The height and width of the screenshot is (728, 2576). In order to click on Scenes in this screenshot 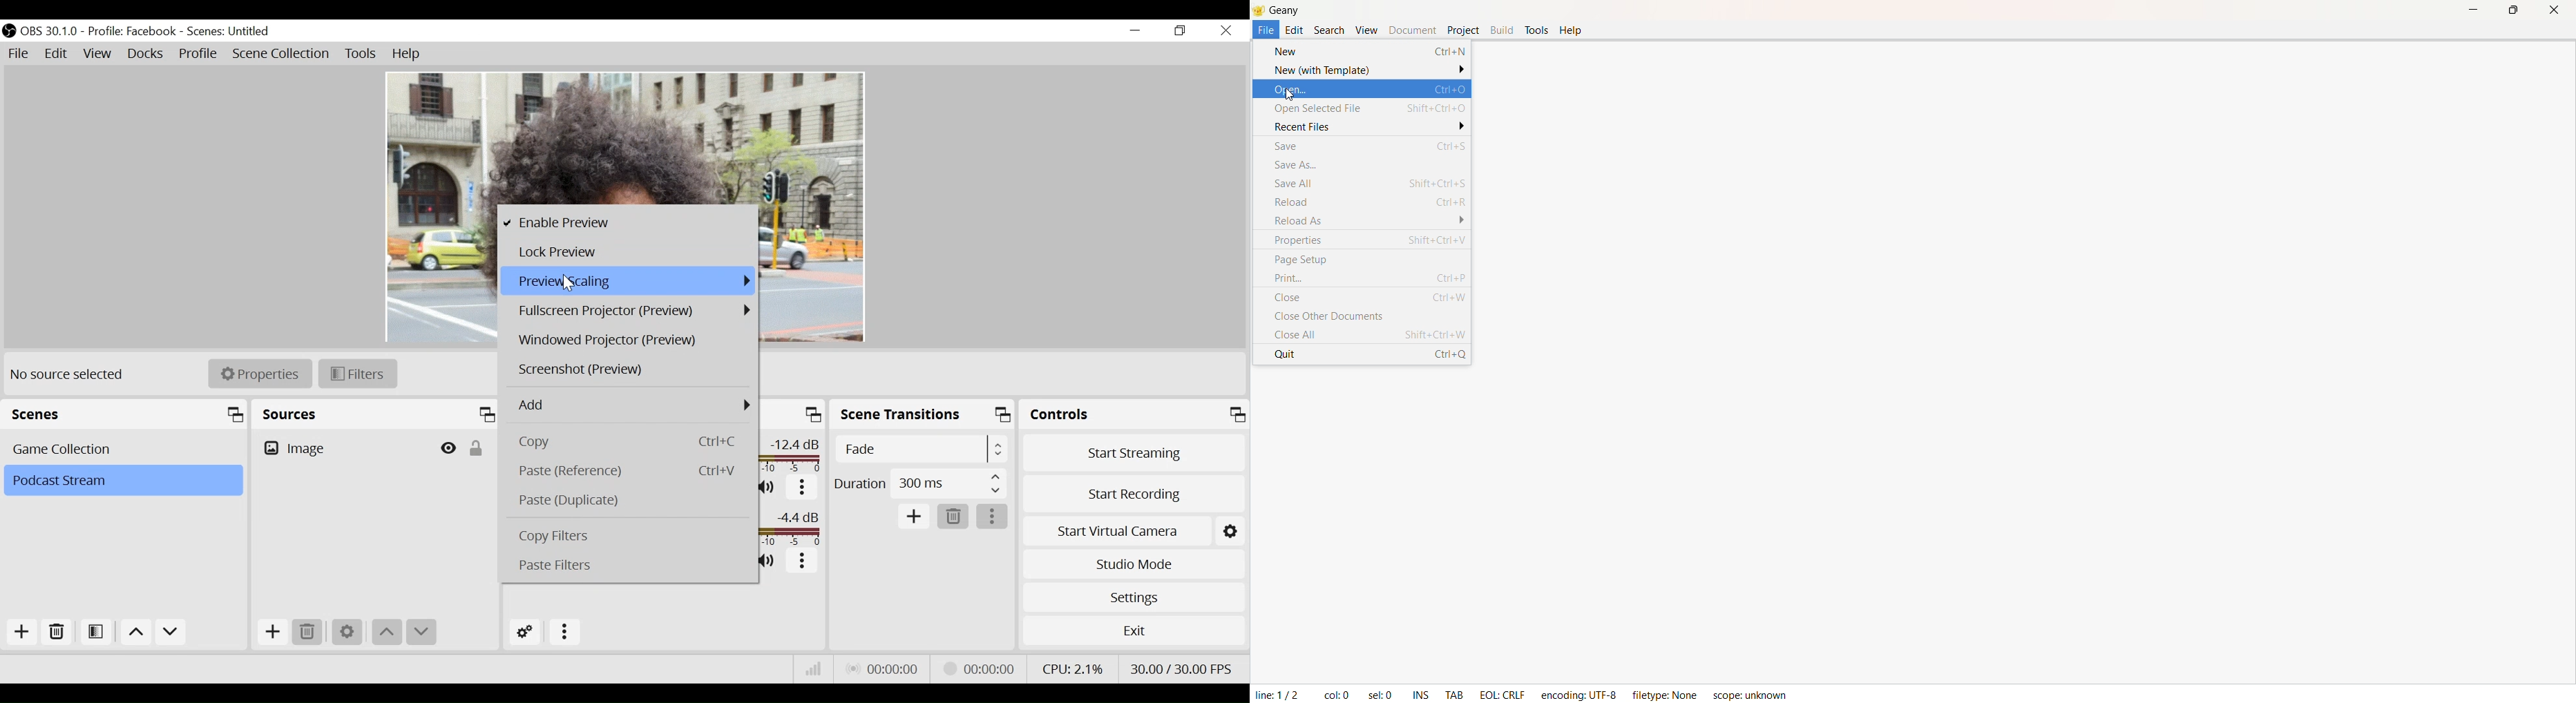, I will do `click(124, 449)`.